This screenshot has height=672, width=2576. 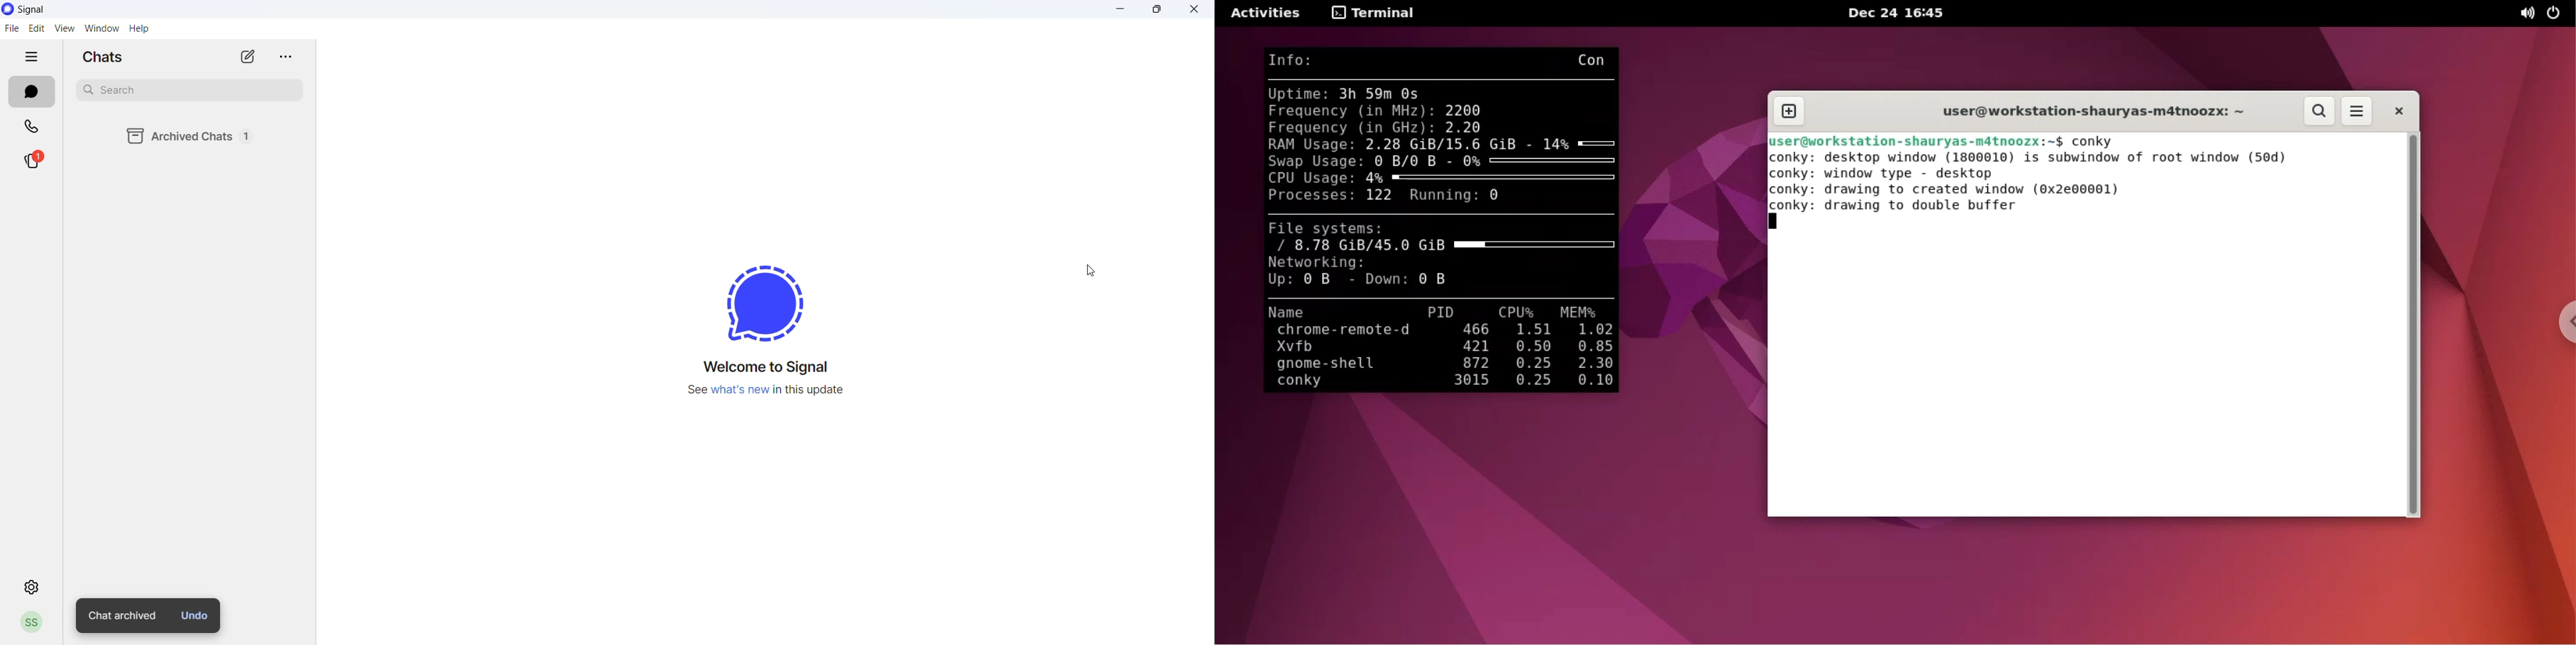 I want to click on maximize, so click(x=1154, y=9).